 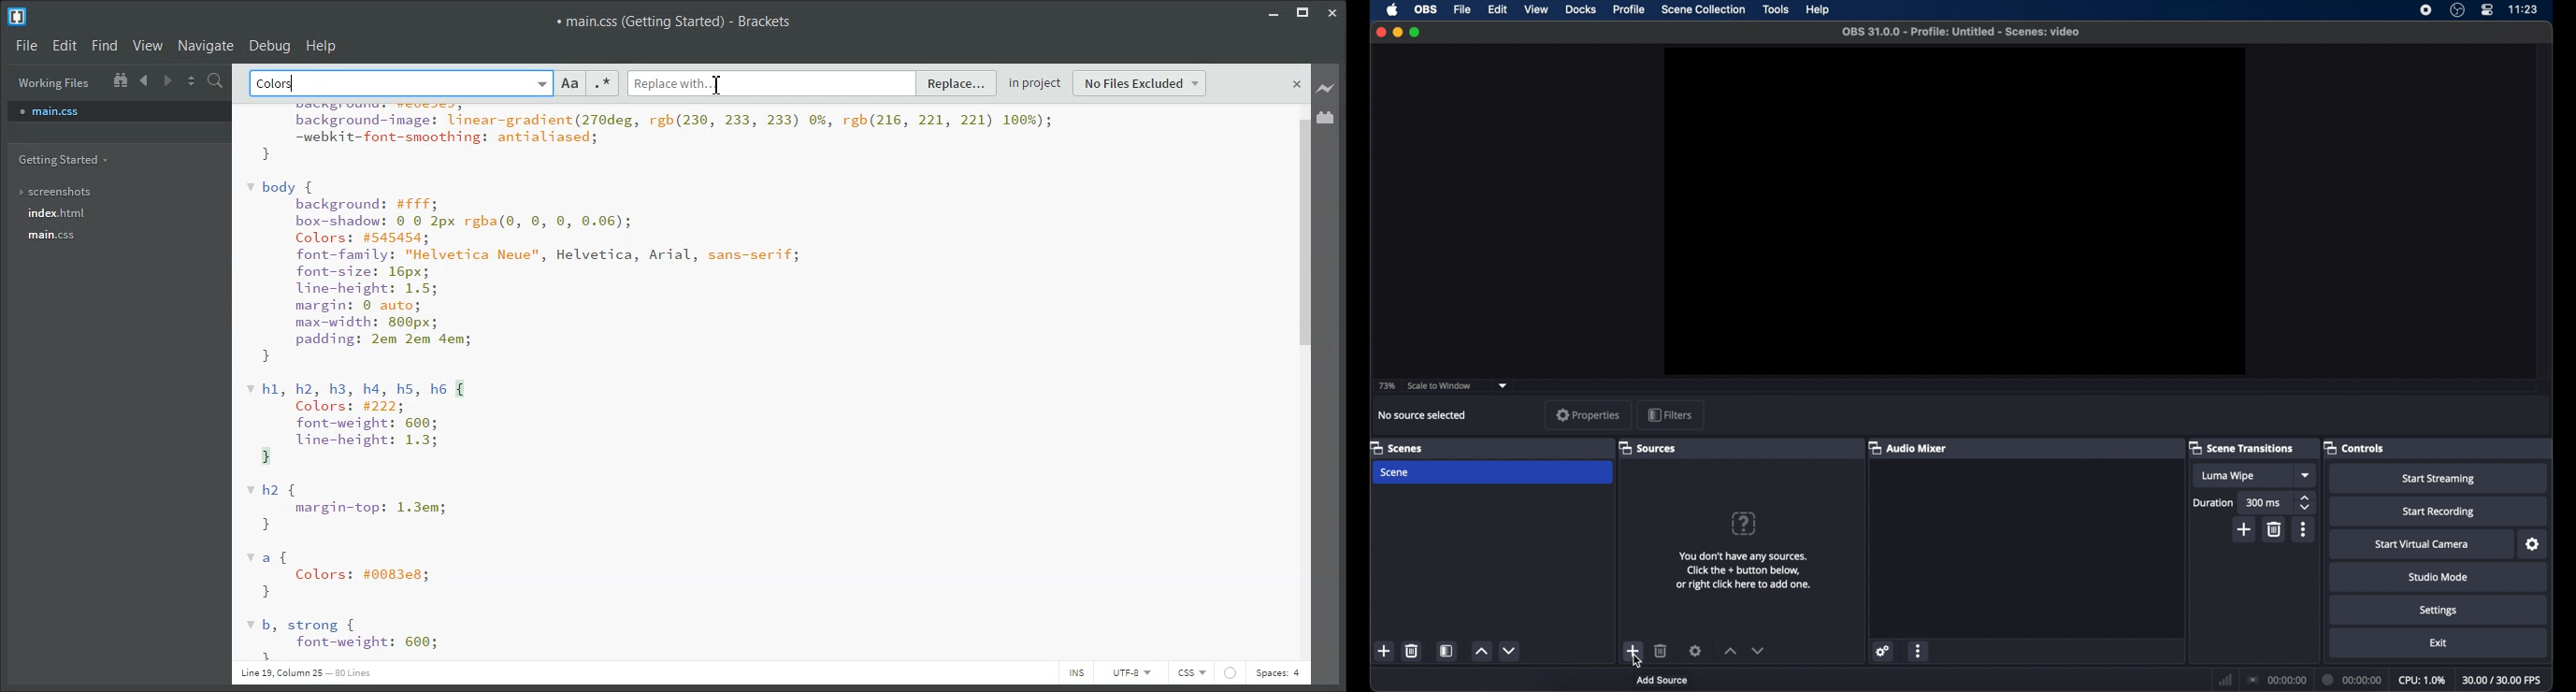 What do you see at coordinates (146, 79) in the screenshot?
I see `Navigate Backward` at bounding box center [146, 79].